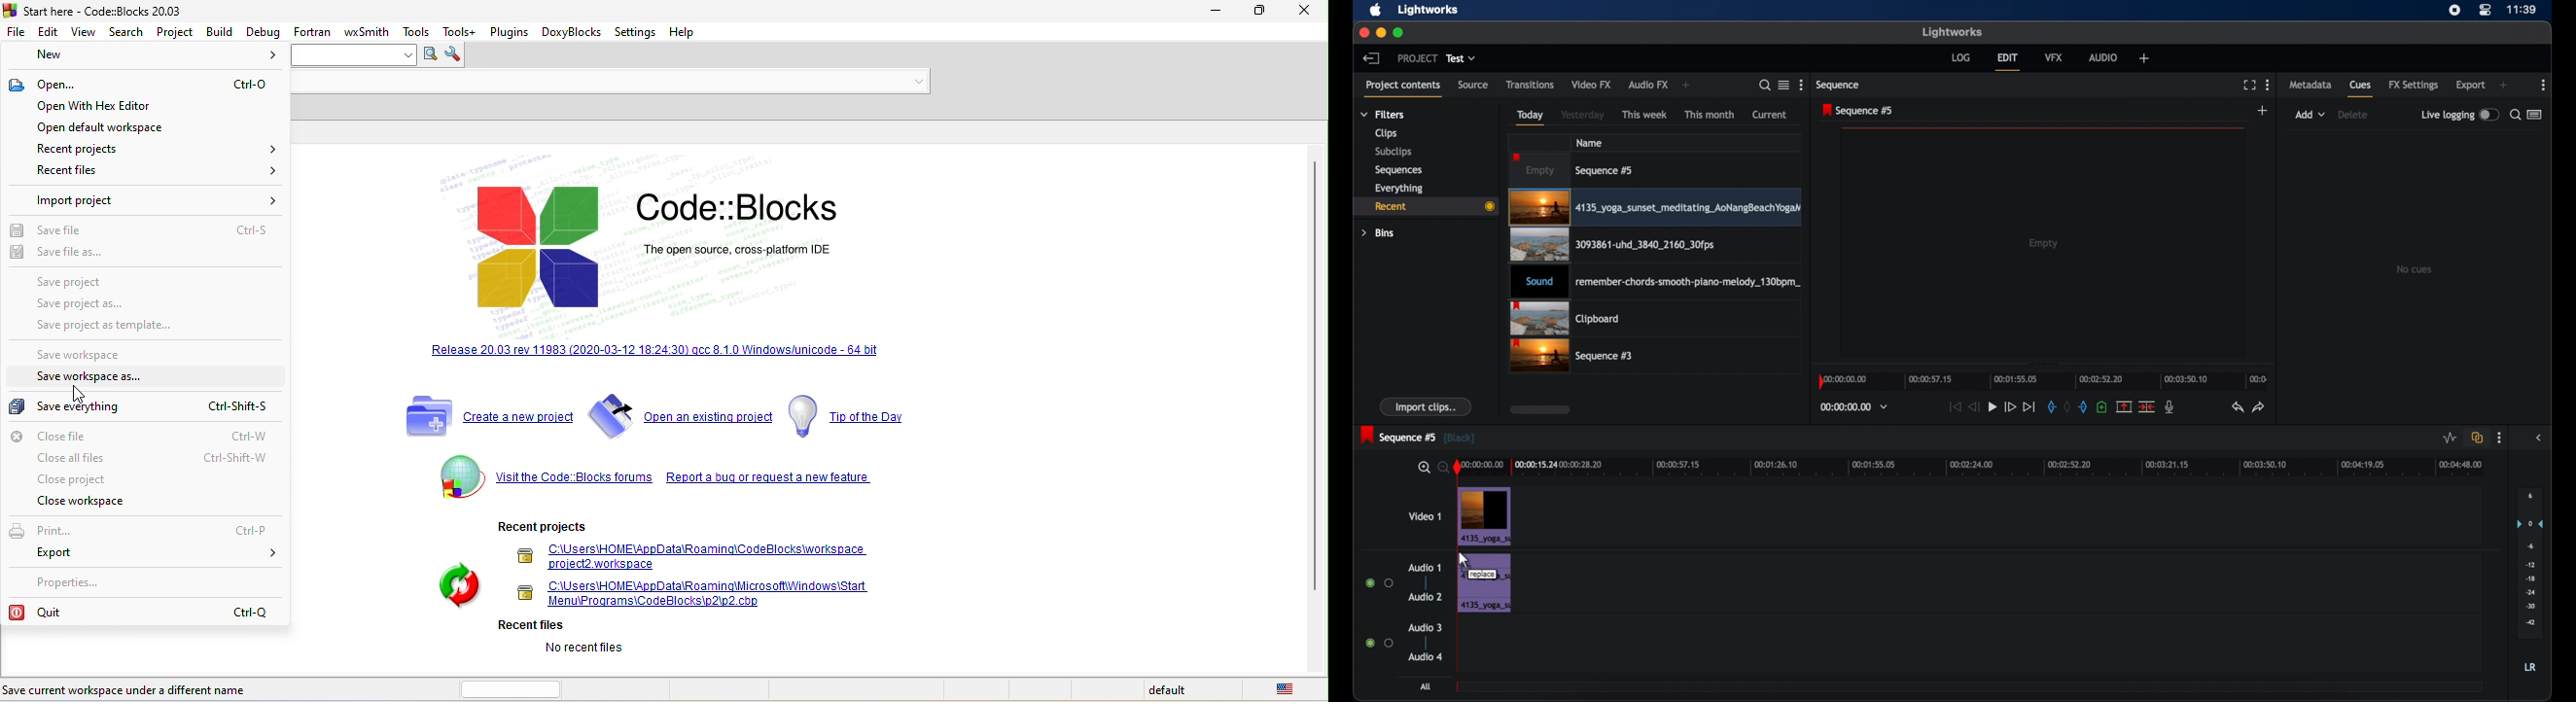  What do you see at coordinates (2353, 114) in the screenshot?
I see `delete` at bounding box center [2353, 114].